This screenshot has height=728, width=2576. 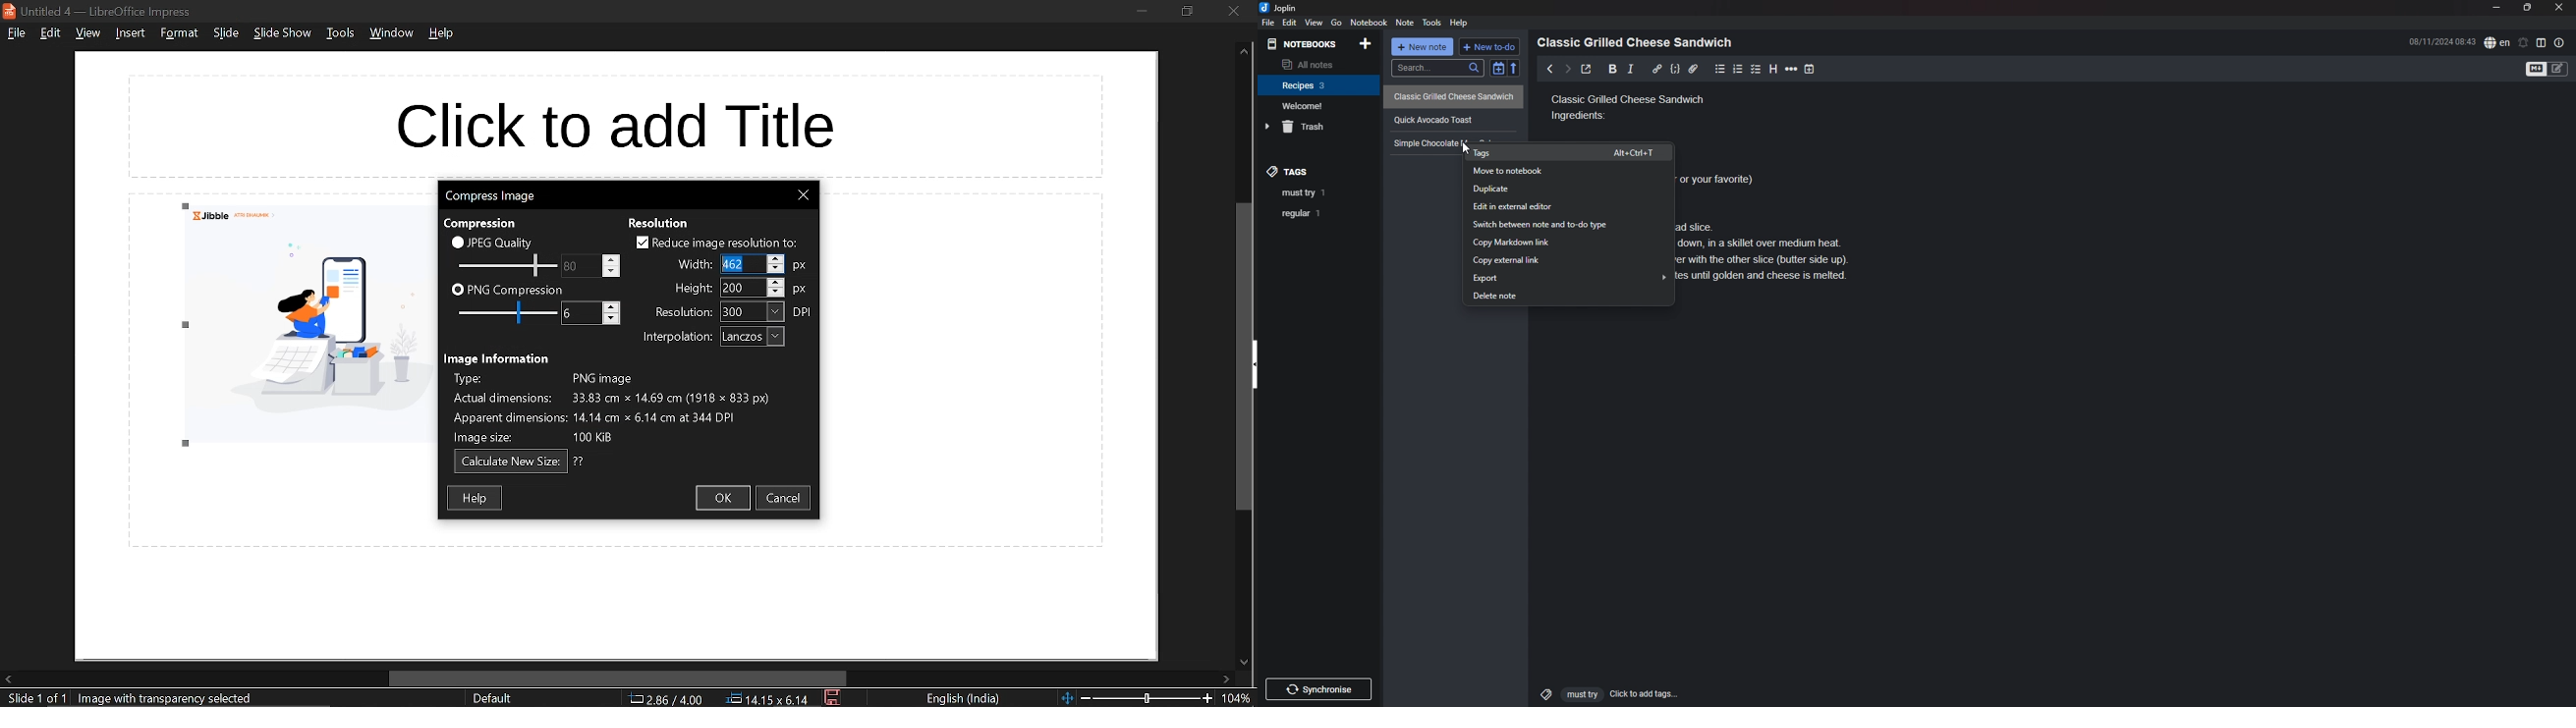 I want to click on search, so click(x=1437, y=68).